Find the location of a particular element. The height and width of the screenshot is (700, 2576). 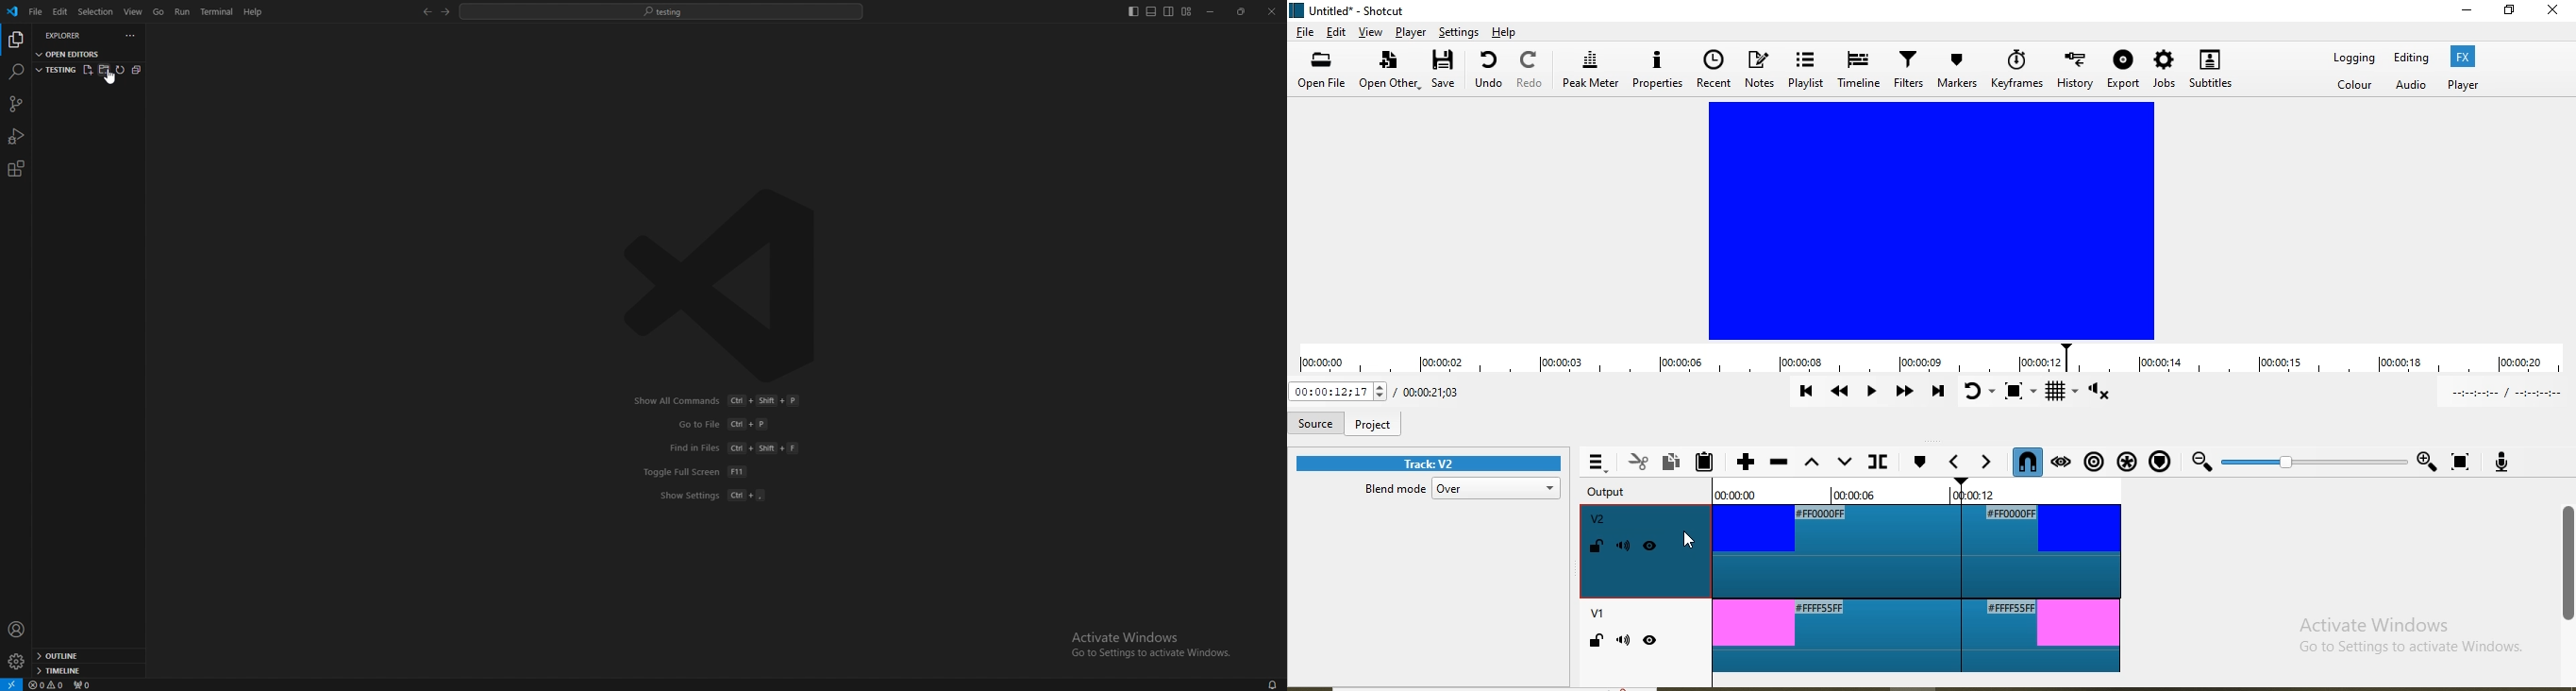

Media view  is located at coordinates (1932, 222).